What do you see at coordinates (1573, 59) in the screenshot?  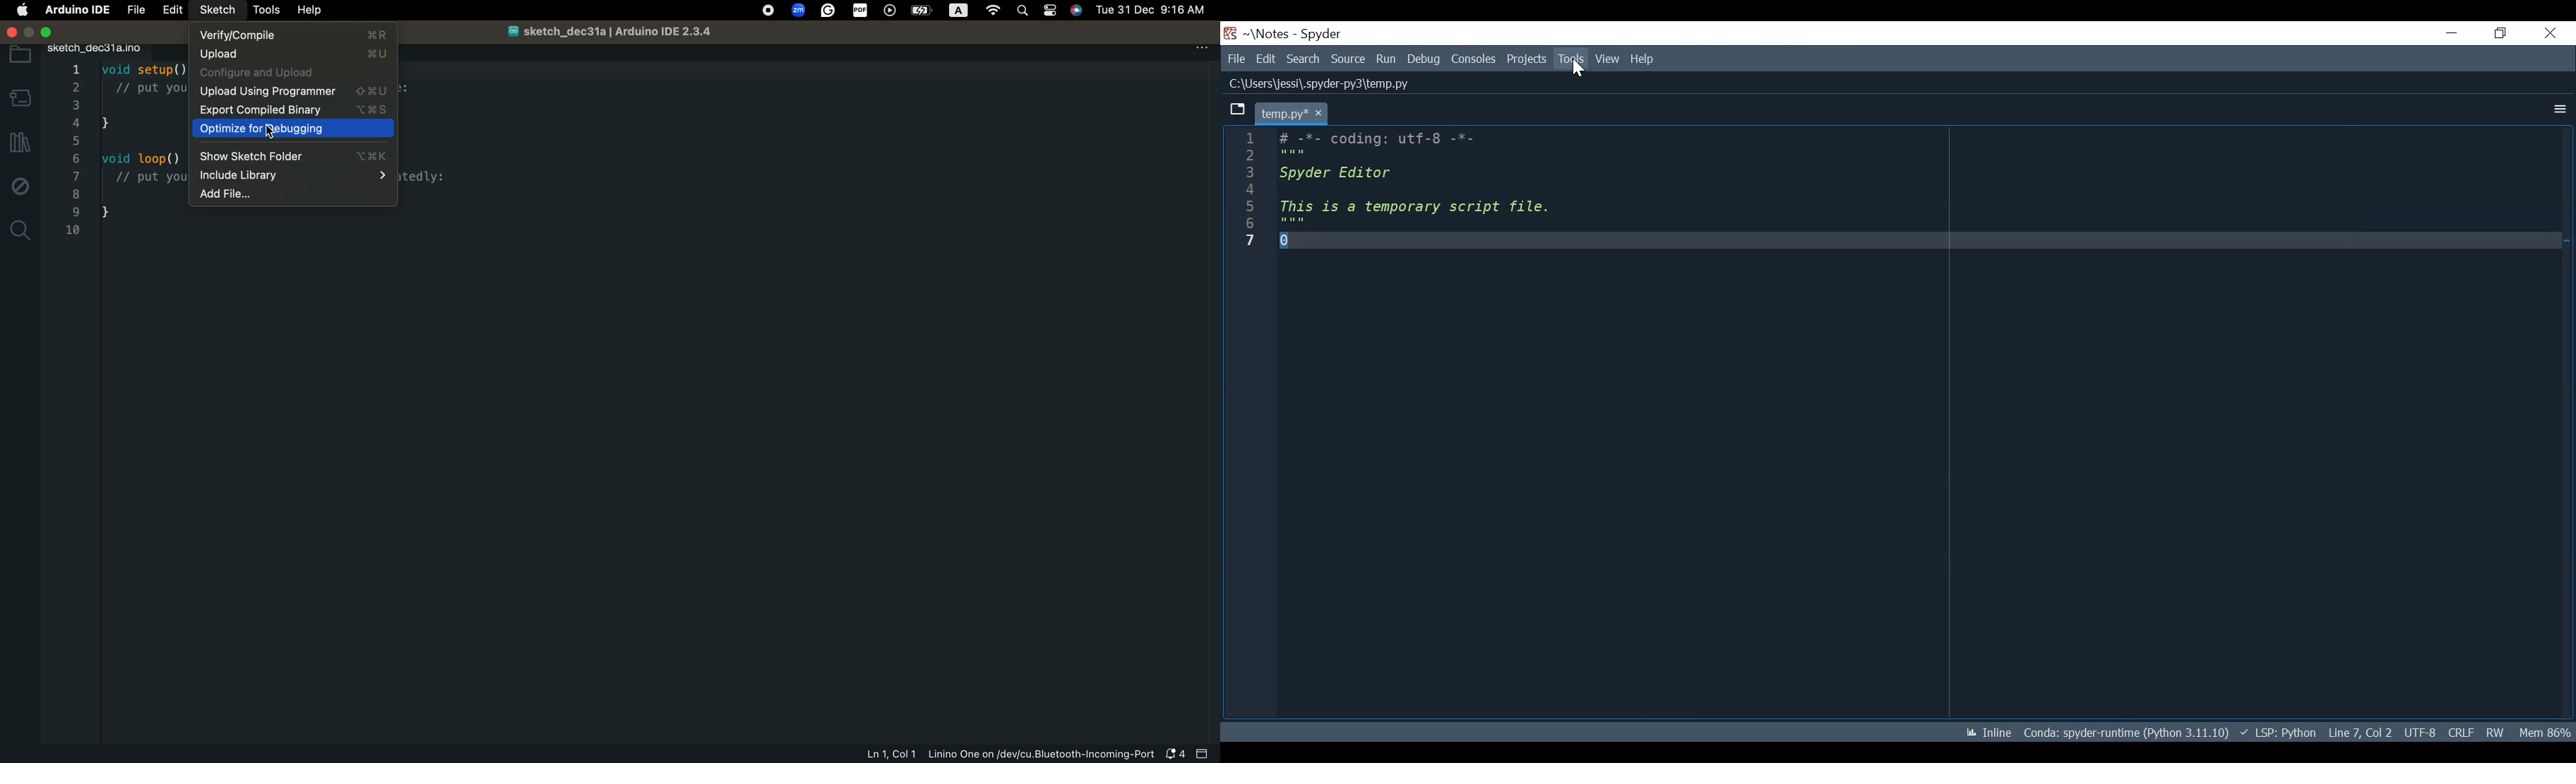 I see `Tools` at bounding box center [1573, 59].